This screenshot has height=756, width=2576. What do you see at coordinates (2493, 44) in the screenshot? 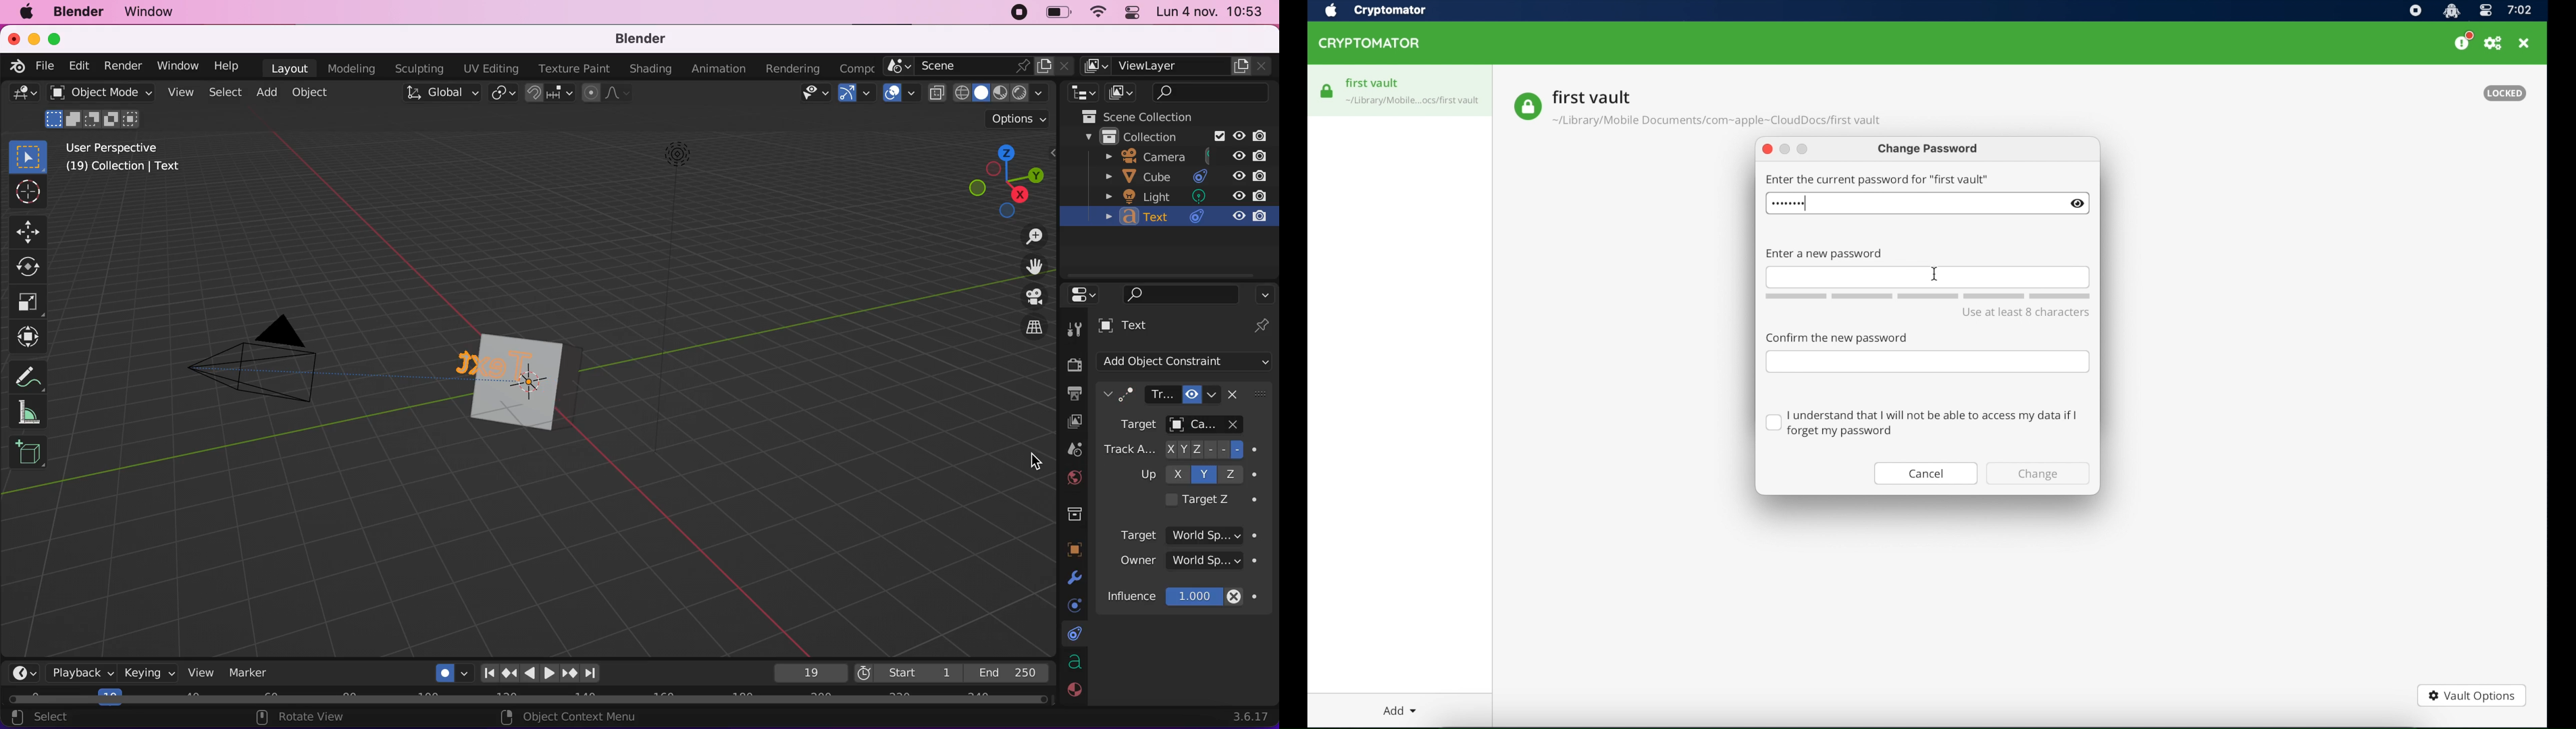
I see `preferences` at bounding box center [2493, 44].